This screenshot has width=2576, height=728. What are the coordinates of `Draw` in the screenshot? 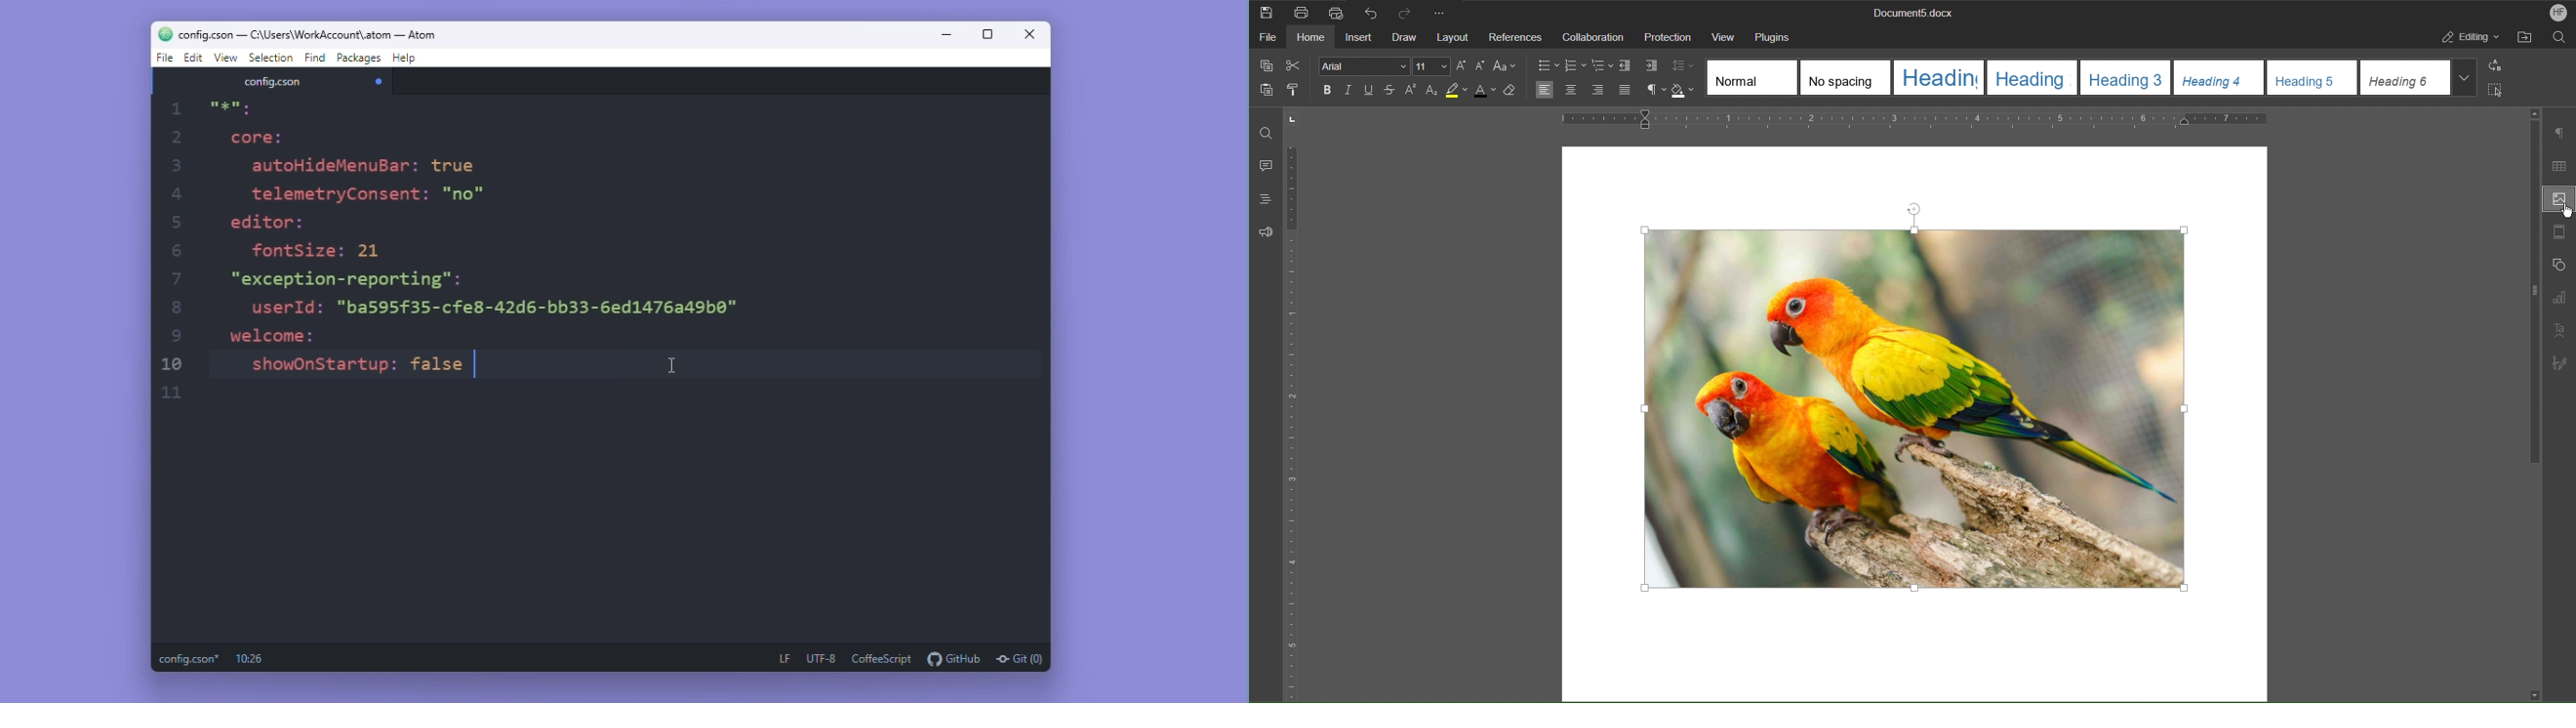 It's located at (1406, 37).